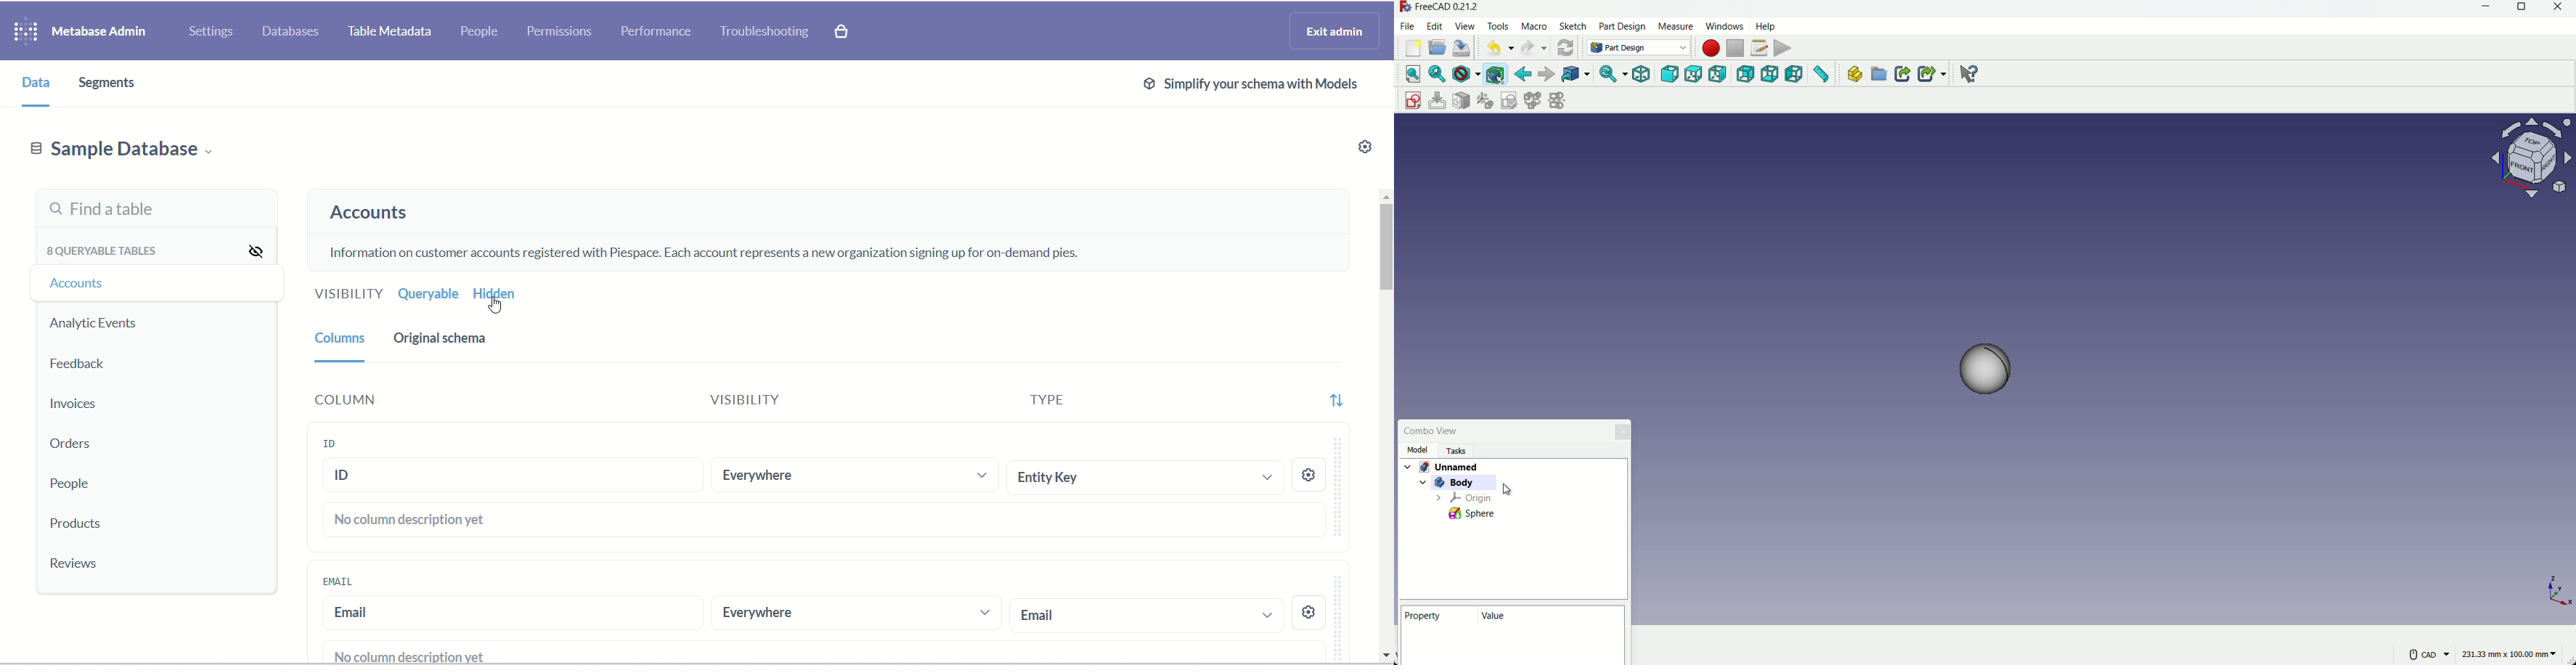 Image resolution: width=2576 pixels, height=672 pixels. Describe the element at coordinates (448, 344) in the screenshot. I see `original schema` at that location.